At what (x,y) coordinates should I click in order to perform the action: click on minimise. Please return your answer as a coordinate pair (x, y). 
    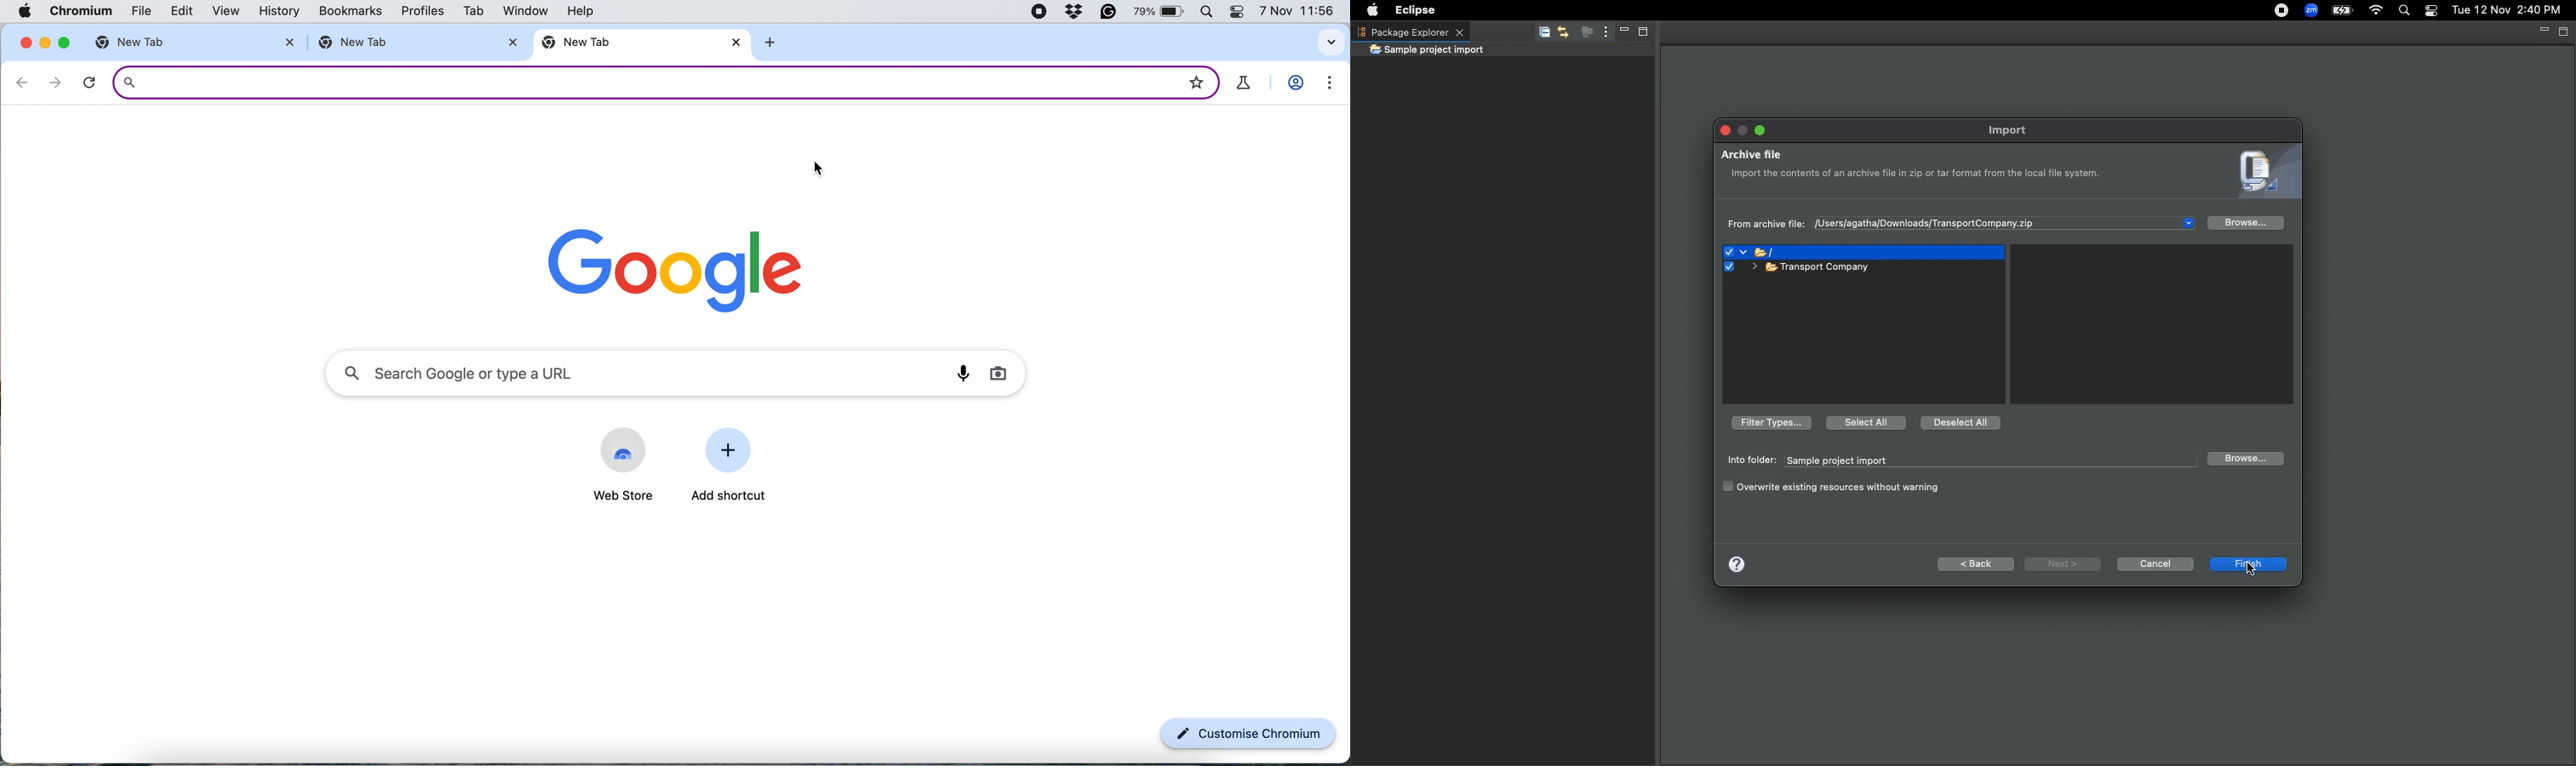
    Looking at the image, I should click on (43, 43).